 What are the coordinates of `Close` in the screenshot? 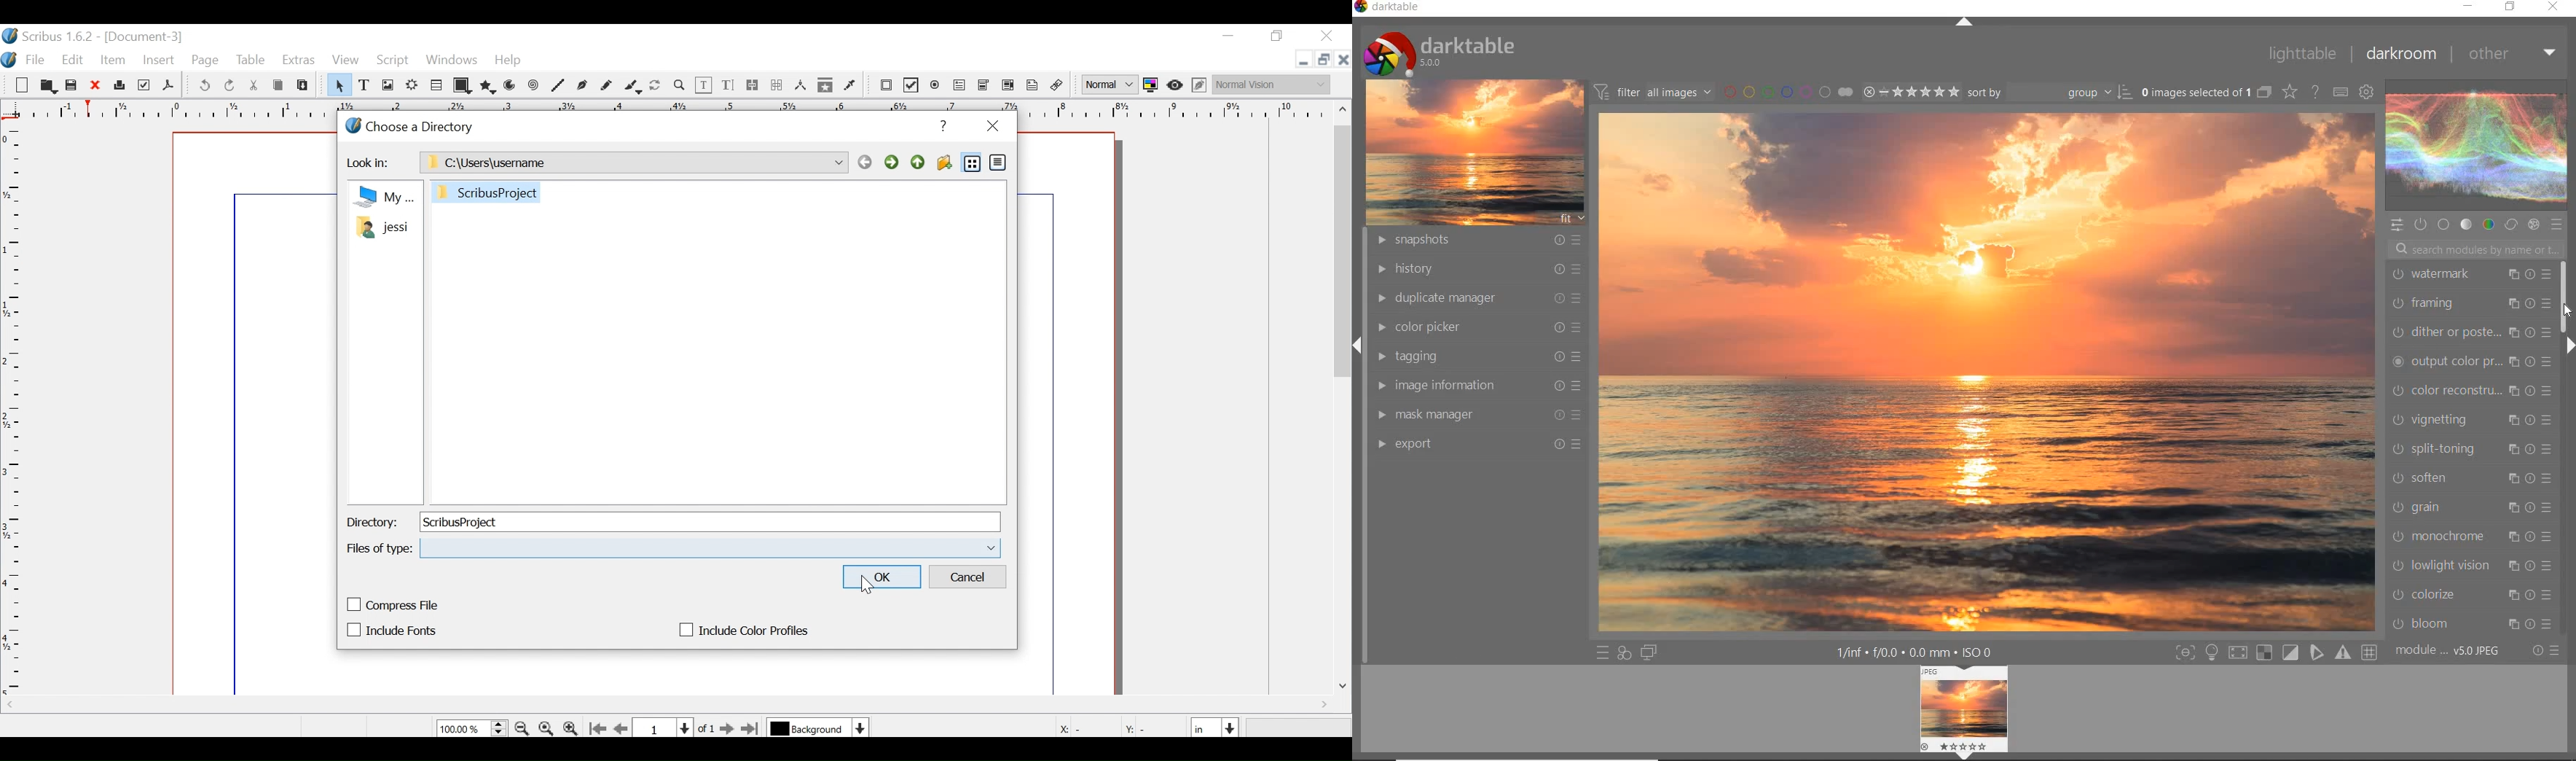 It's located at (992, 128).